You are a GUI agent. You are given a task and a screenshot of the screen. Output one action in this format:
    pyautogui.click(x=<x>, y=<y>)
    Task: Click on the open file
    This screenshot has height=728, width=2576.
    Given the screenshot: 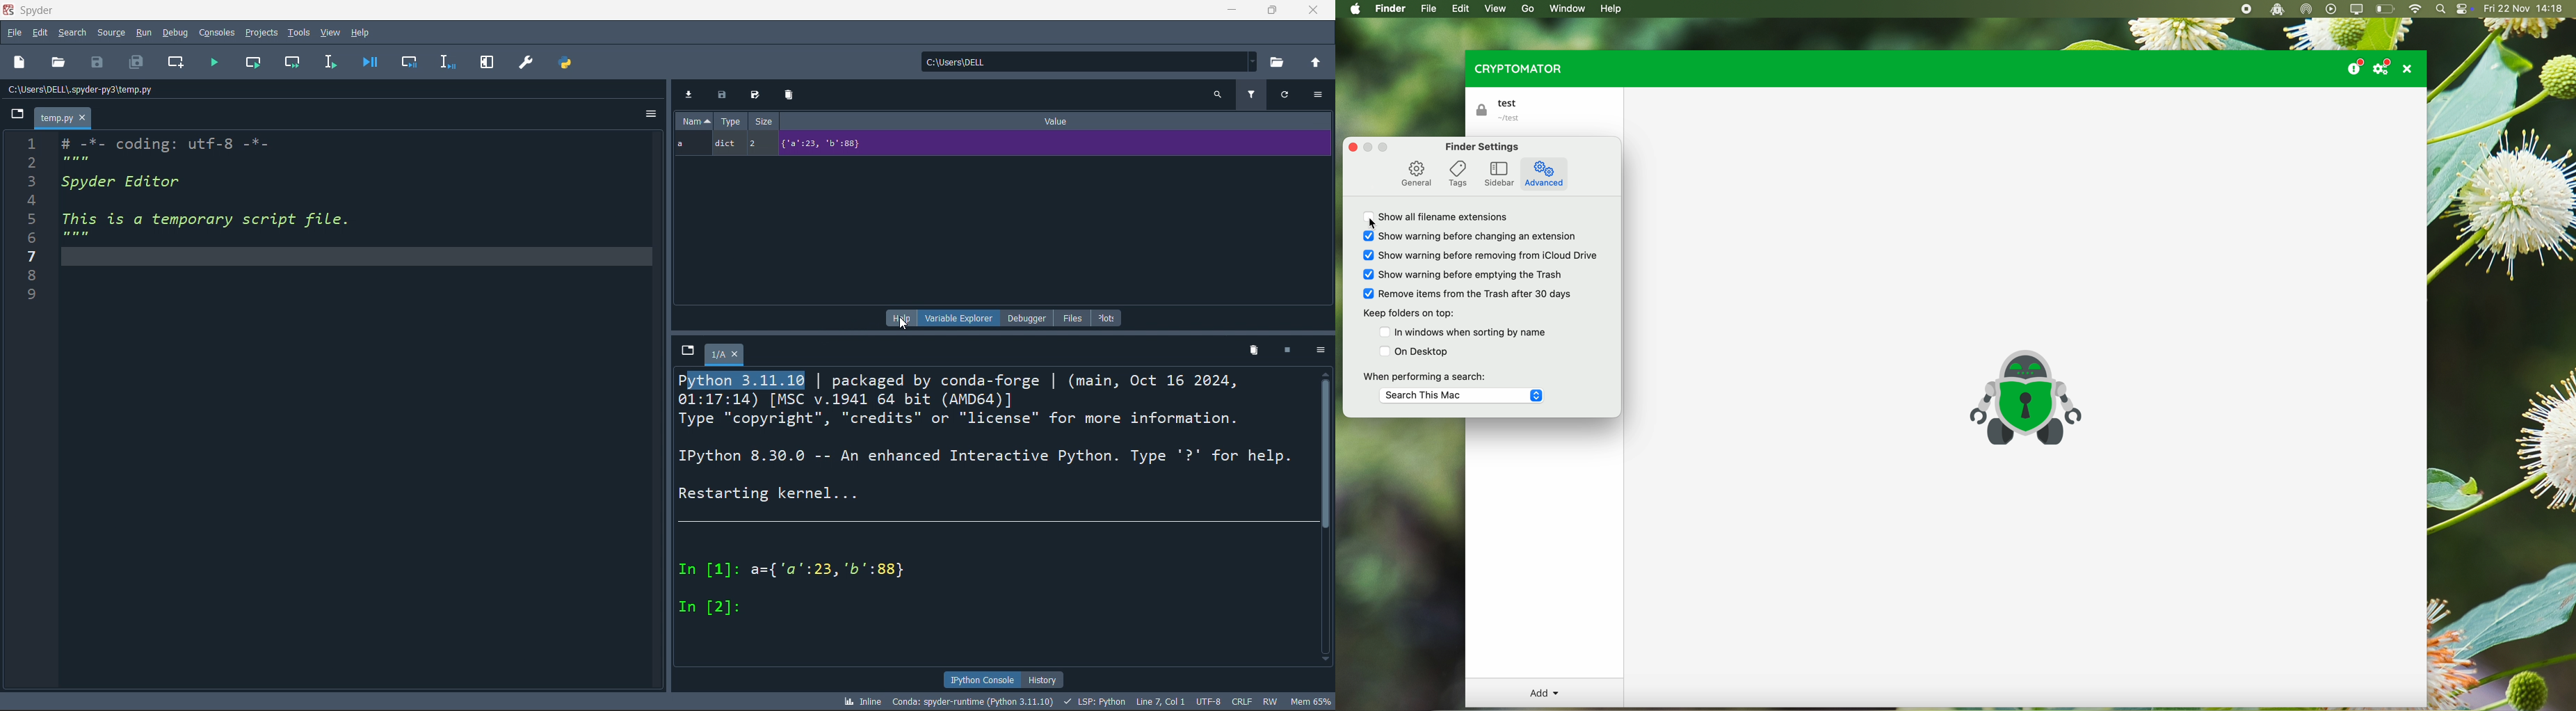 What is the action you would take?
    pyautogui.click(x=58, y=62)
    